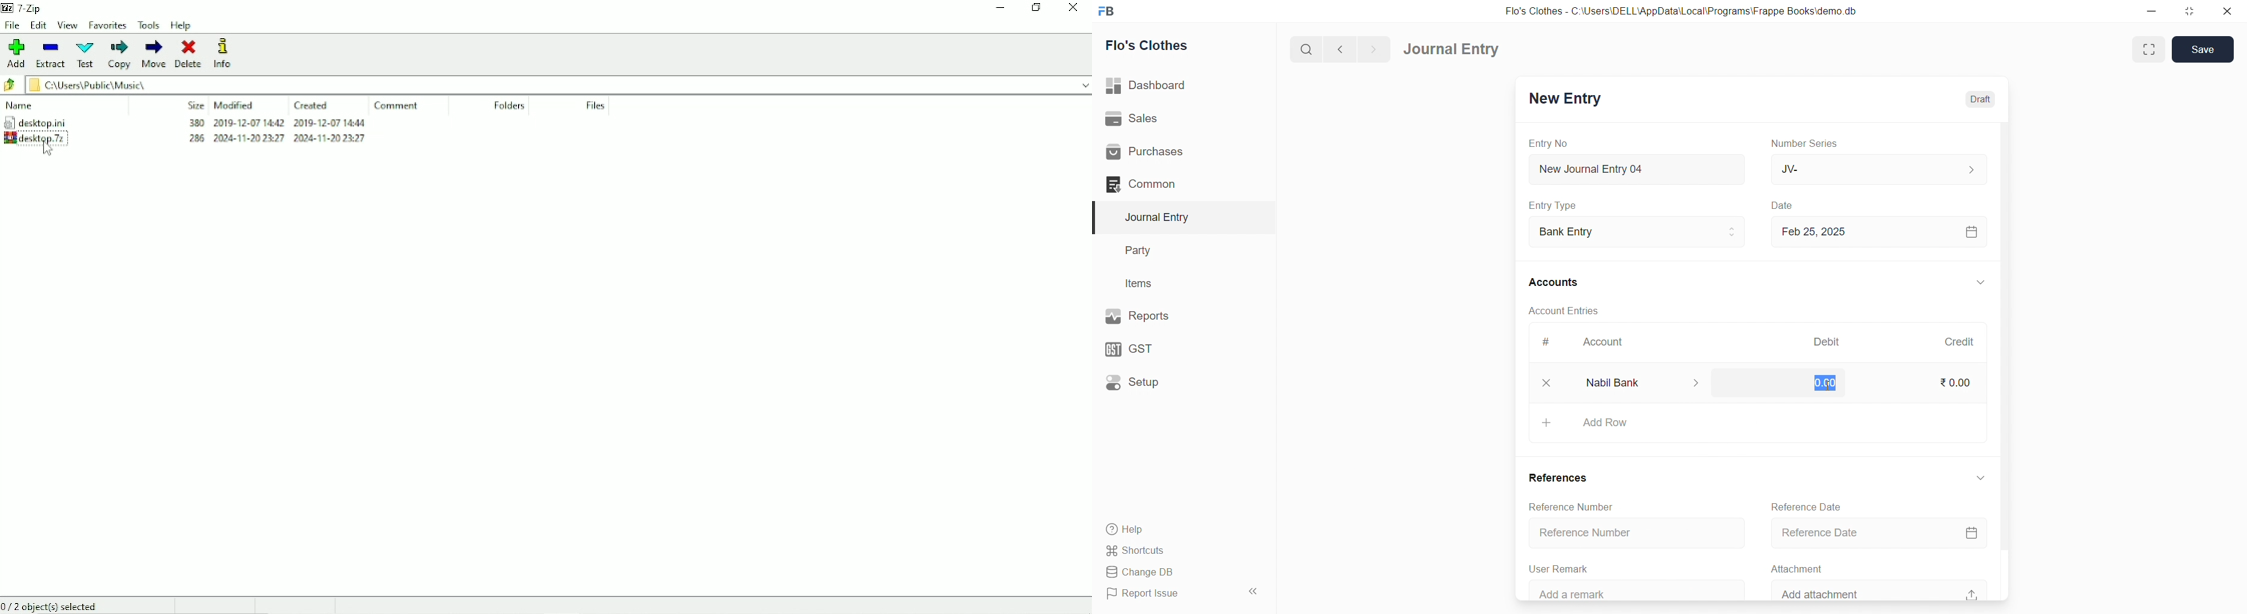  I want to click on Scroll bar, so click(2003, 361).